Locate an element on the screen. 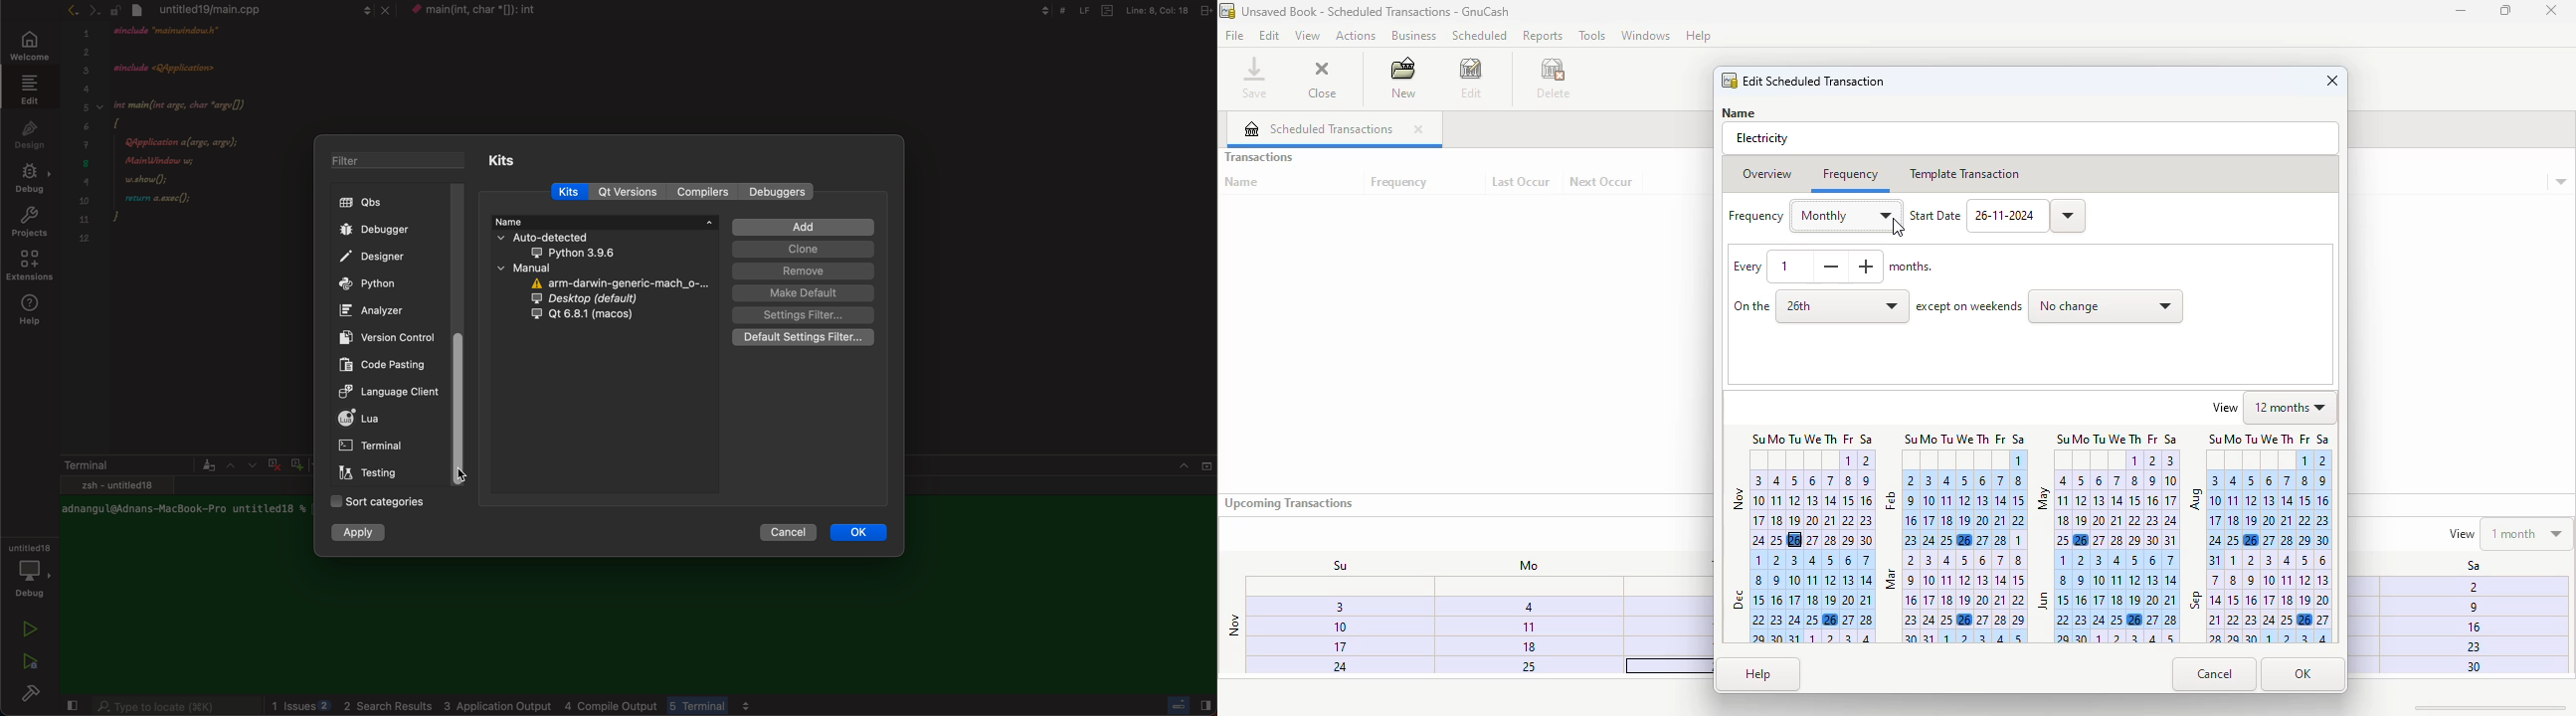  on the is located at coordinates (1751, 306).